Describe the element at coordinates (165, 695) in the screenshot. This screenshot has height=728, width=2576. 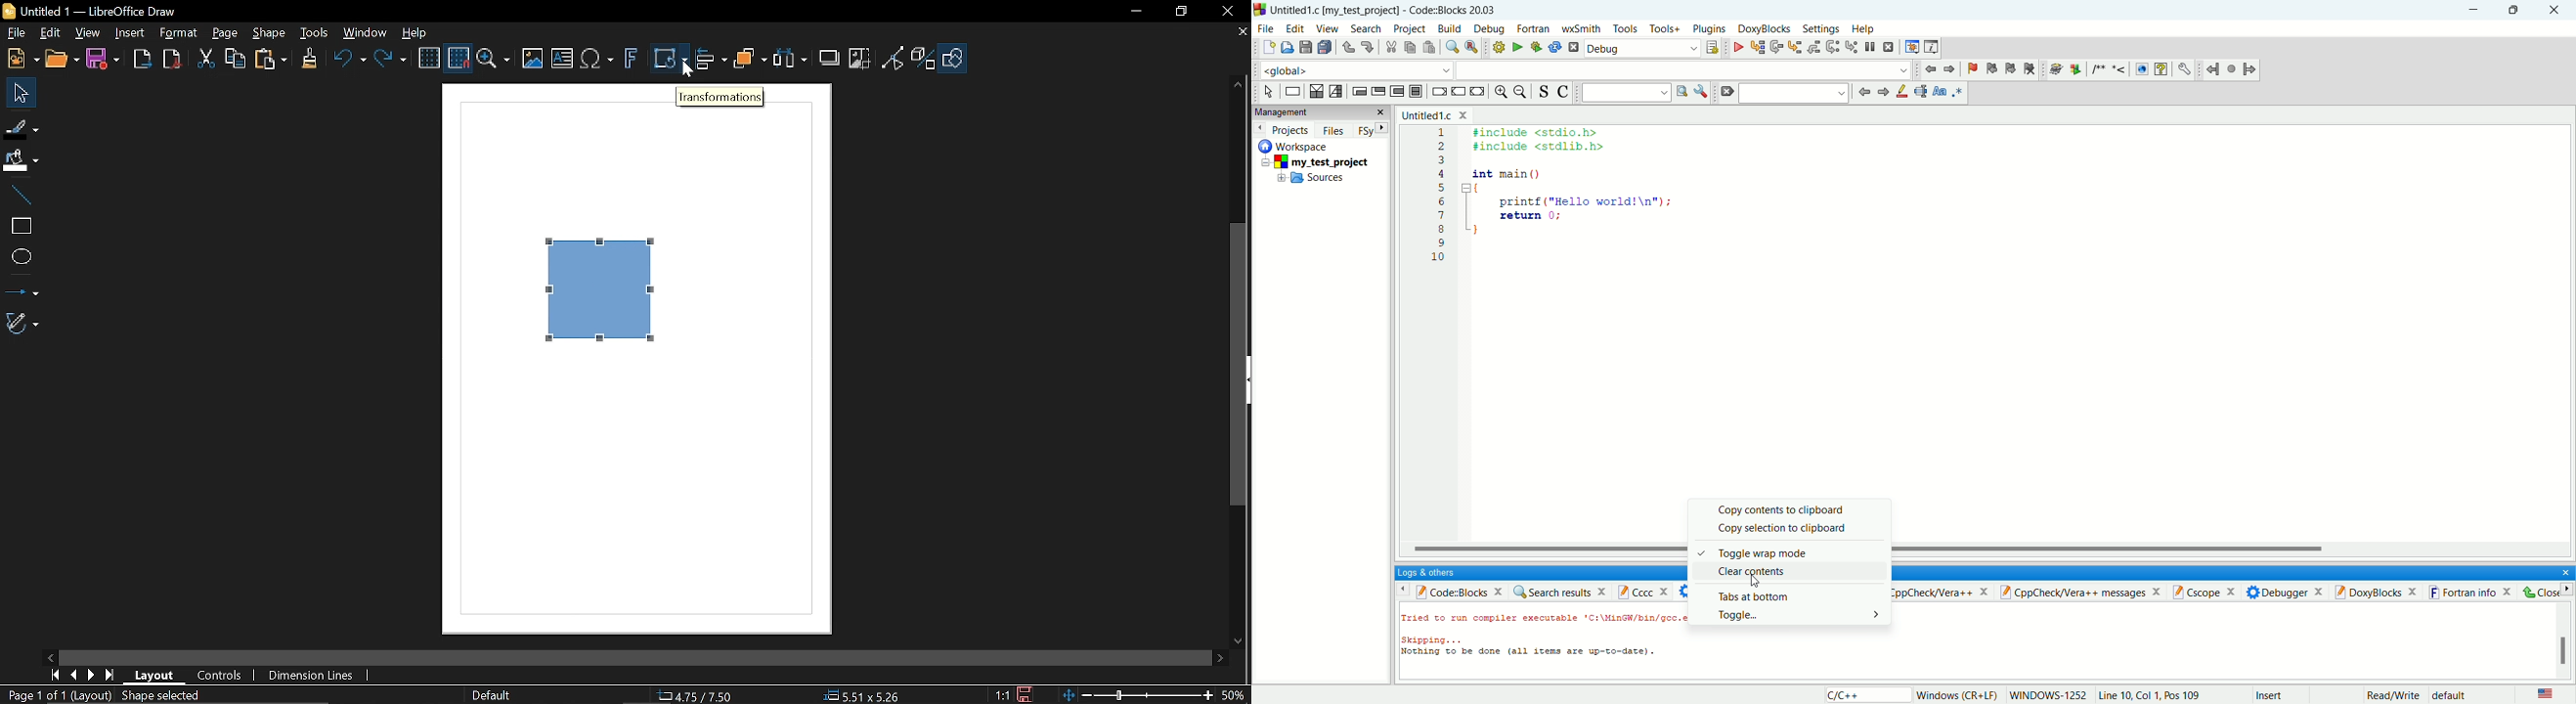
I see `Shaped selected` at that location.